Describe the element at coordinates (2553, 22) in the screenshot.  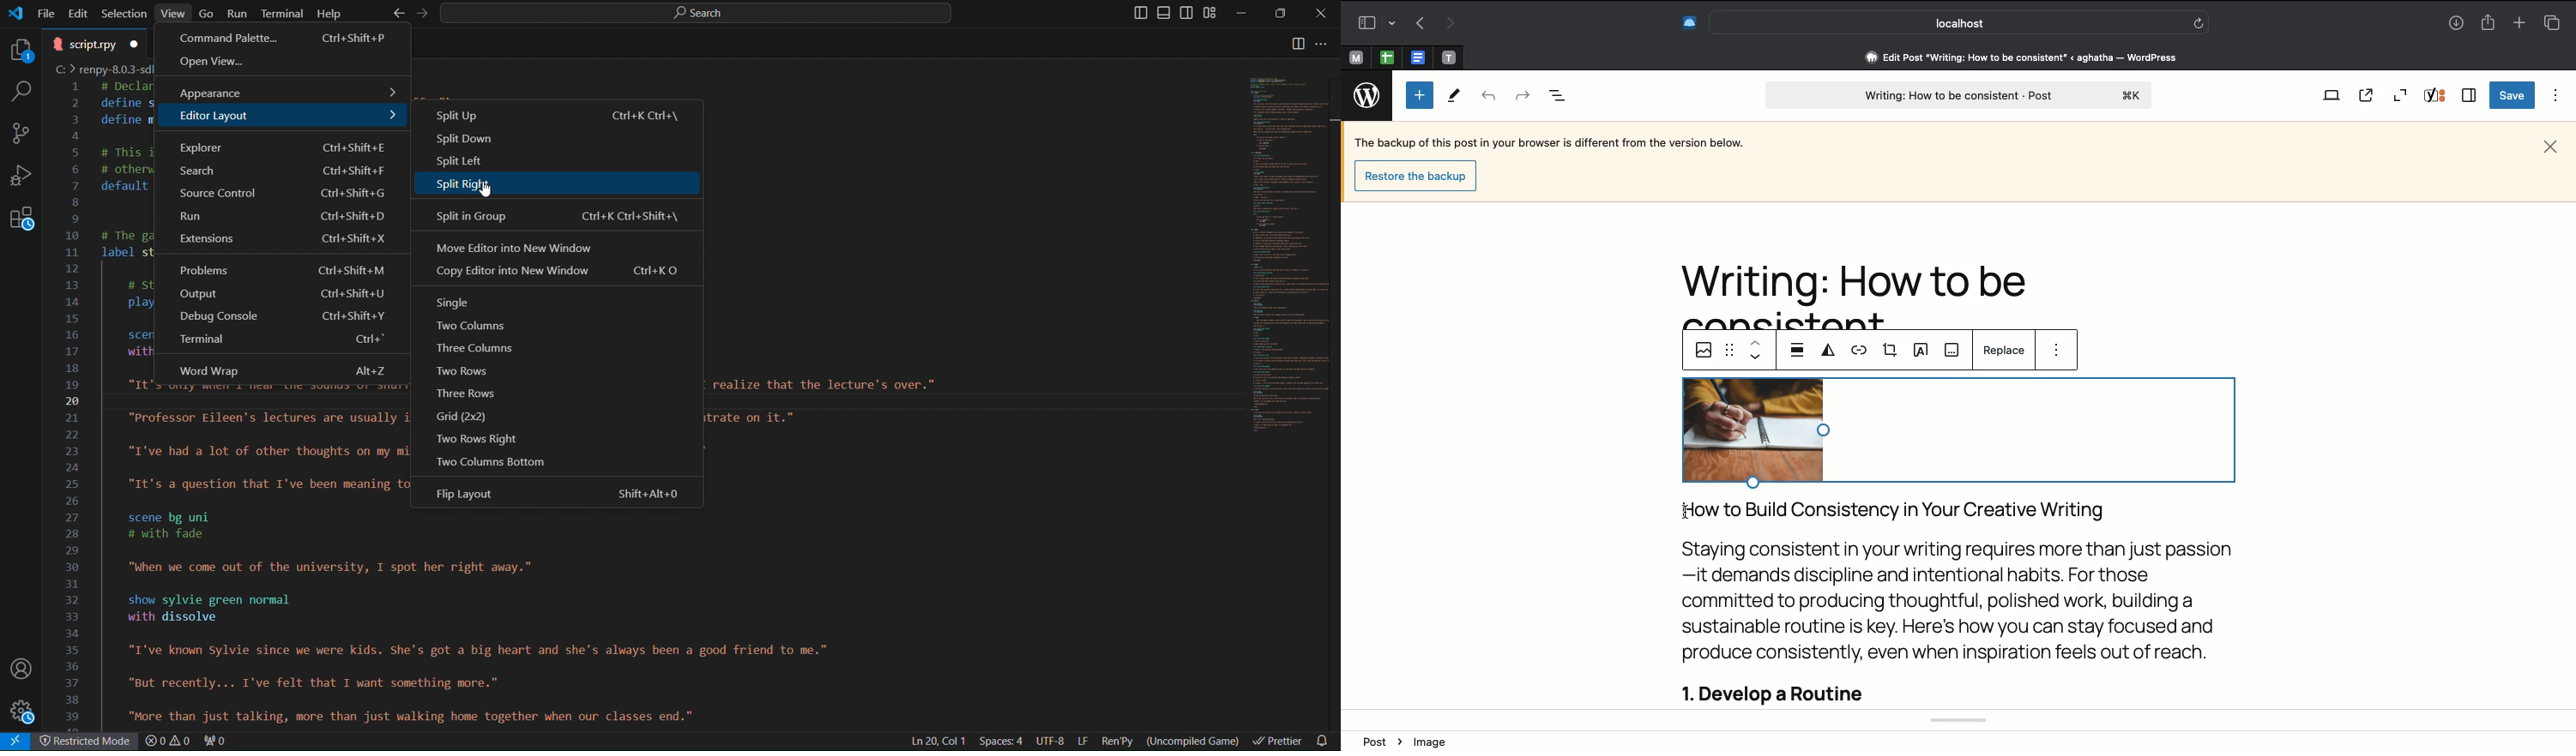
I see `Tabs` at that location.